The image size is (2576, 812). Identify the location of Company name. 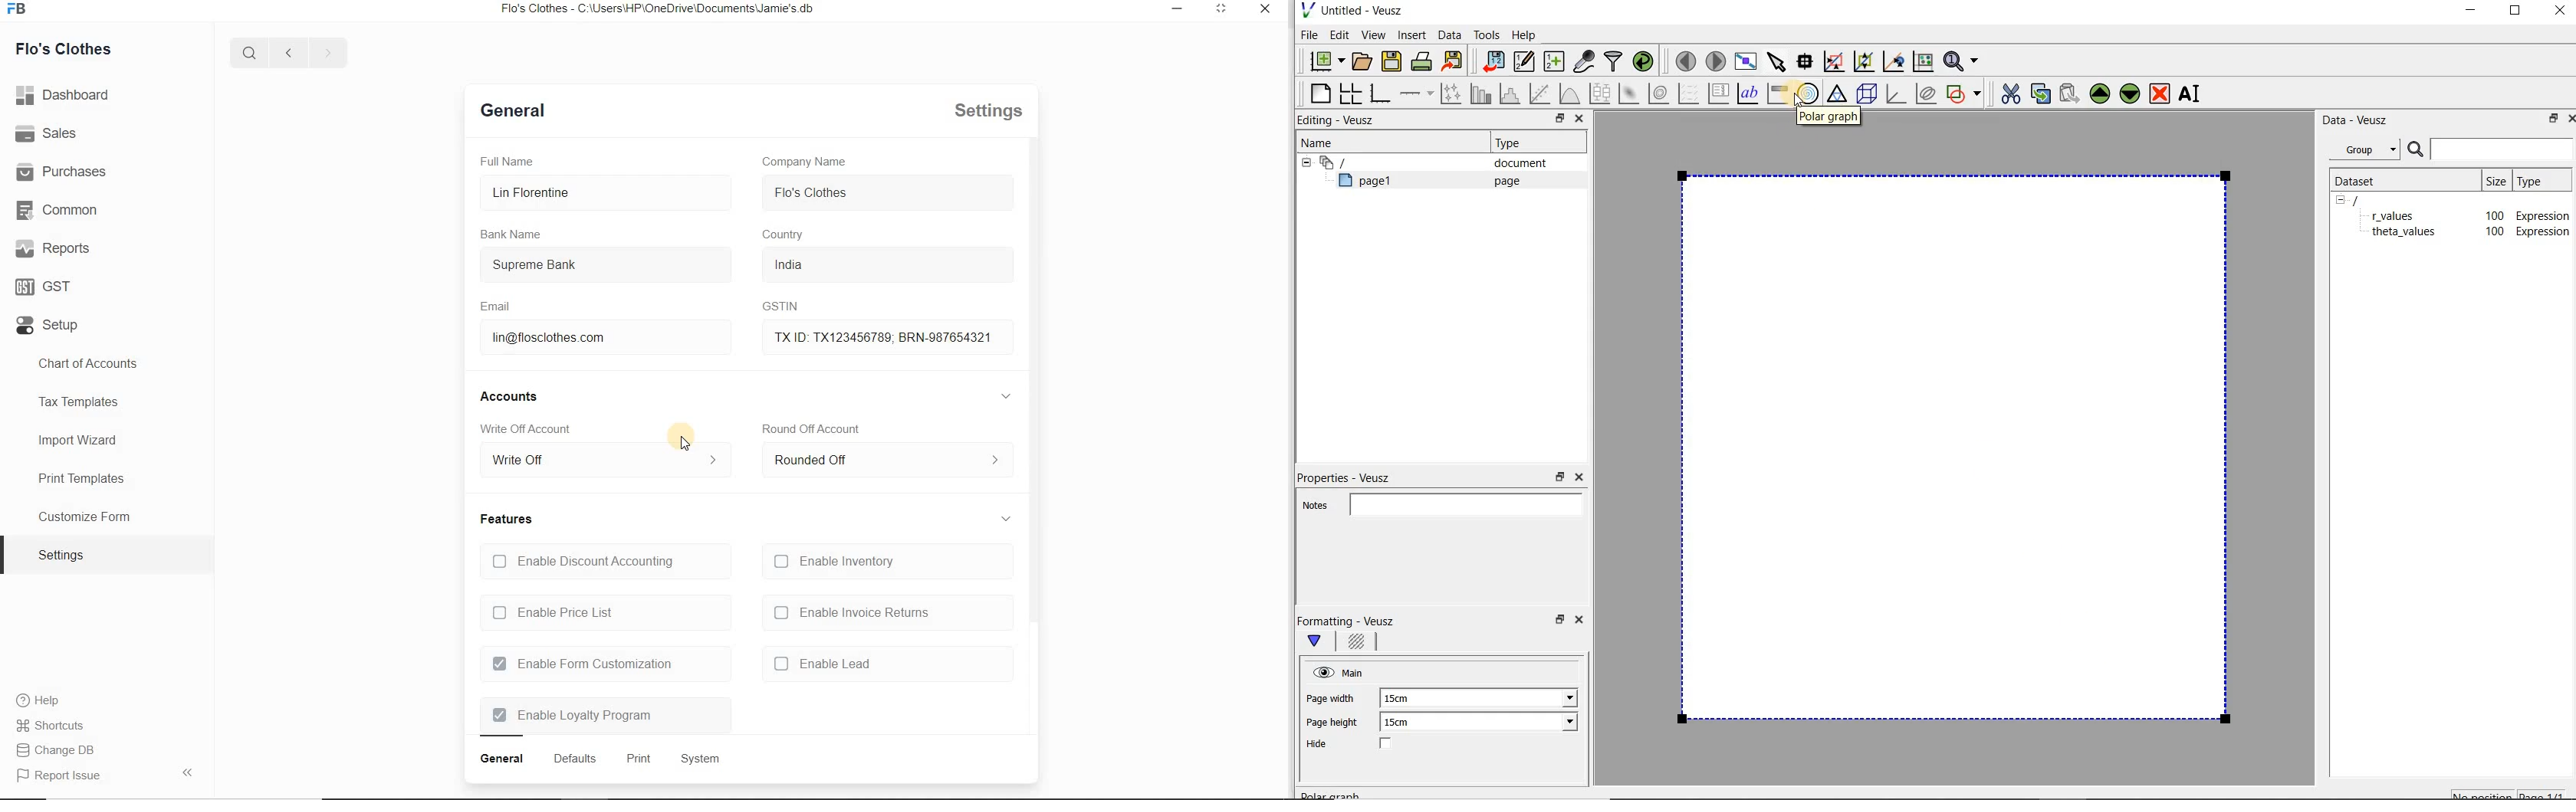
(805, 162).